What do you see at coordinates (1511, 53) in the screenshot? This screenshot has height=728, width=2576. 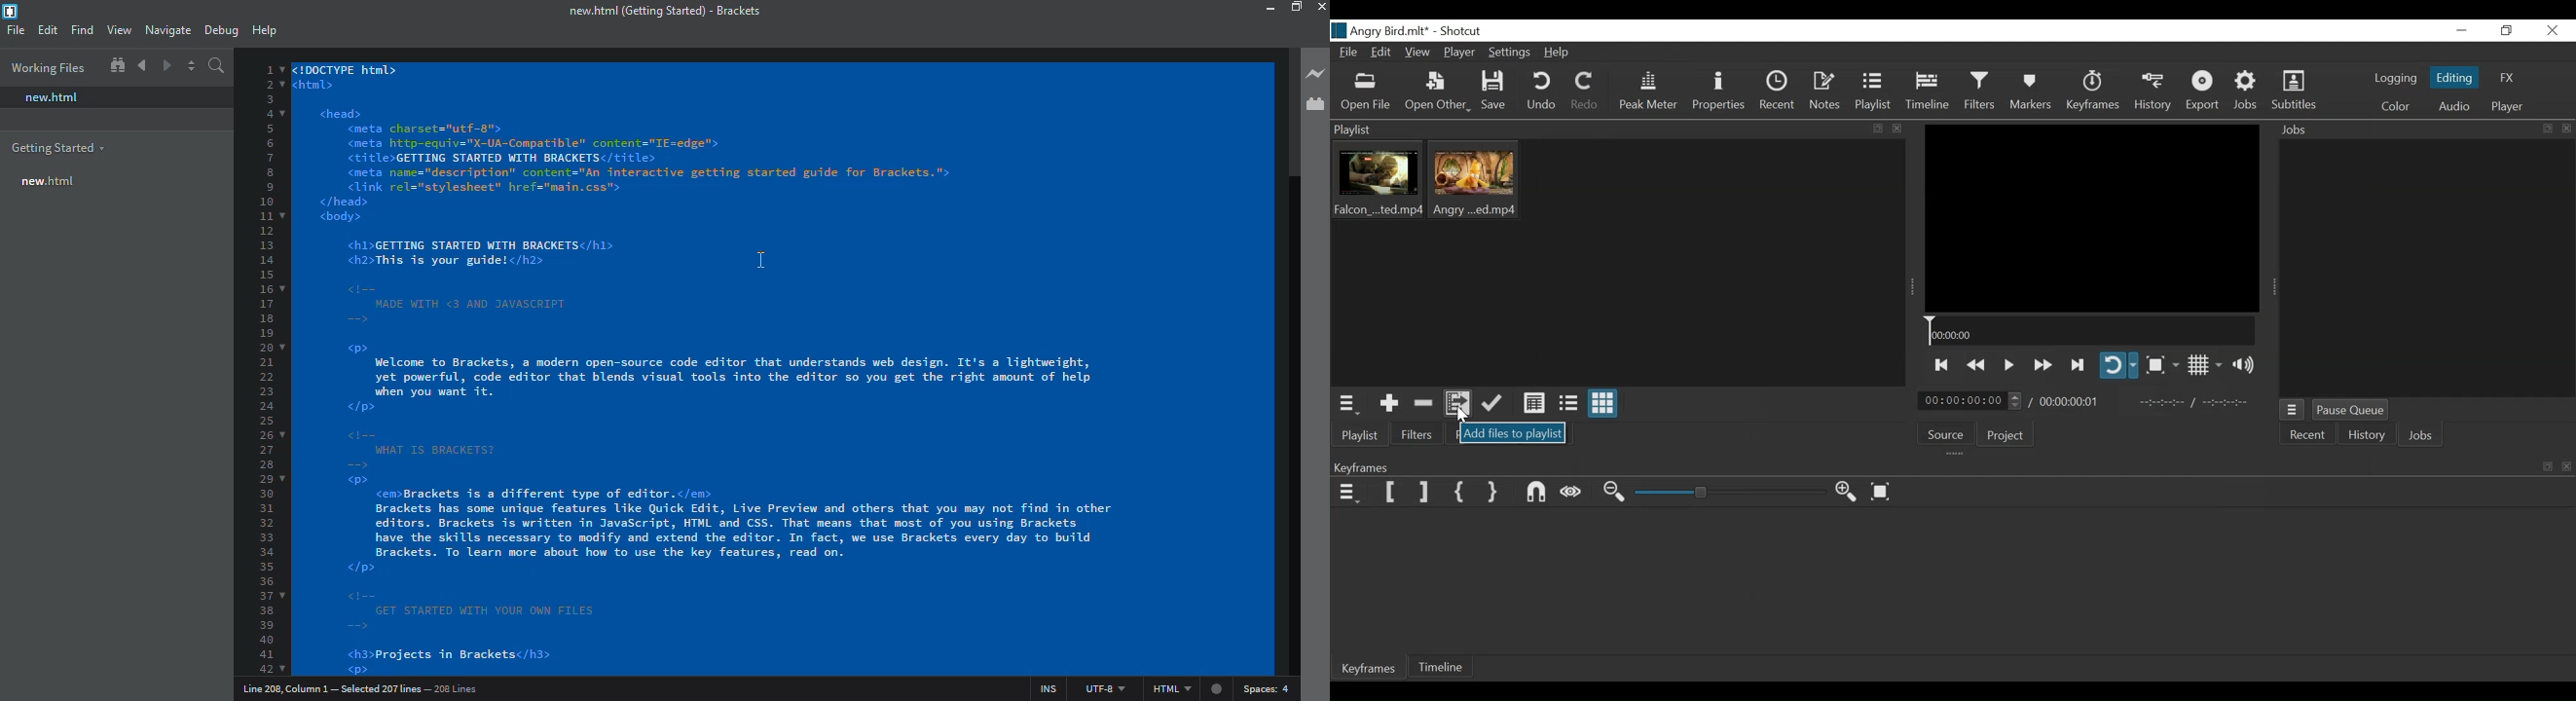 I see `Settings` at bounding box center [1511, 53].